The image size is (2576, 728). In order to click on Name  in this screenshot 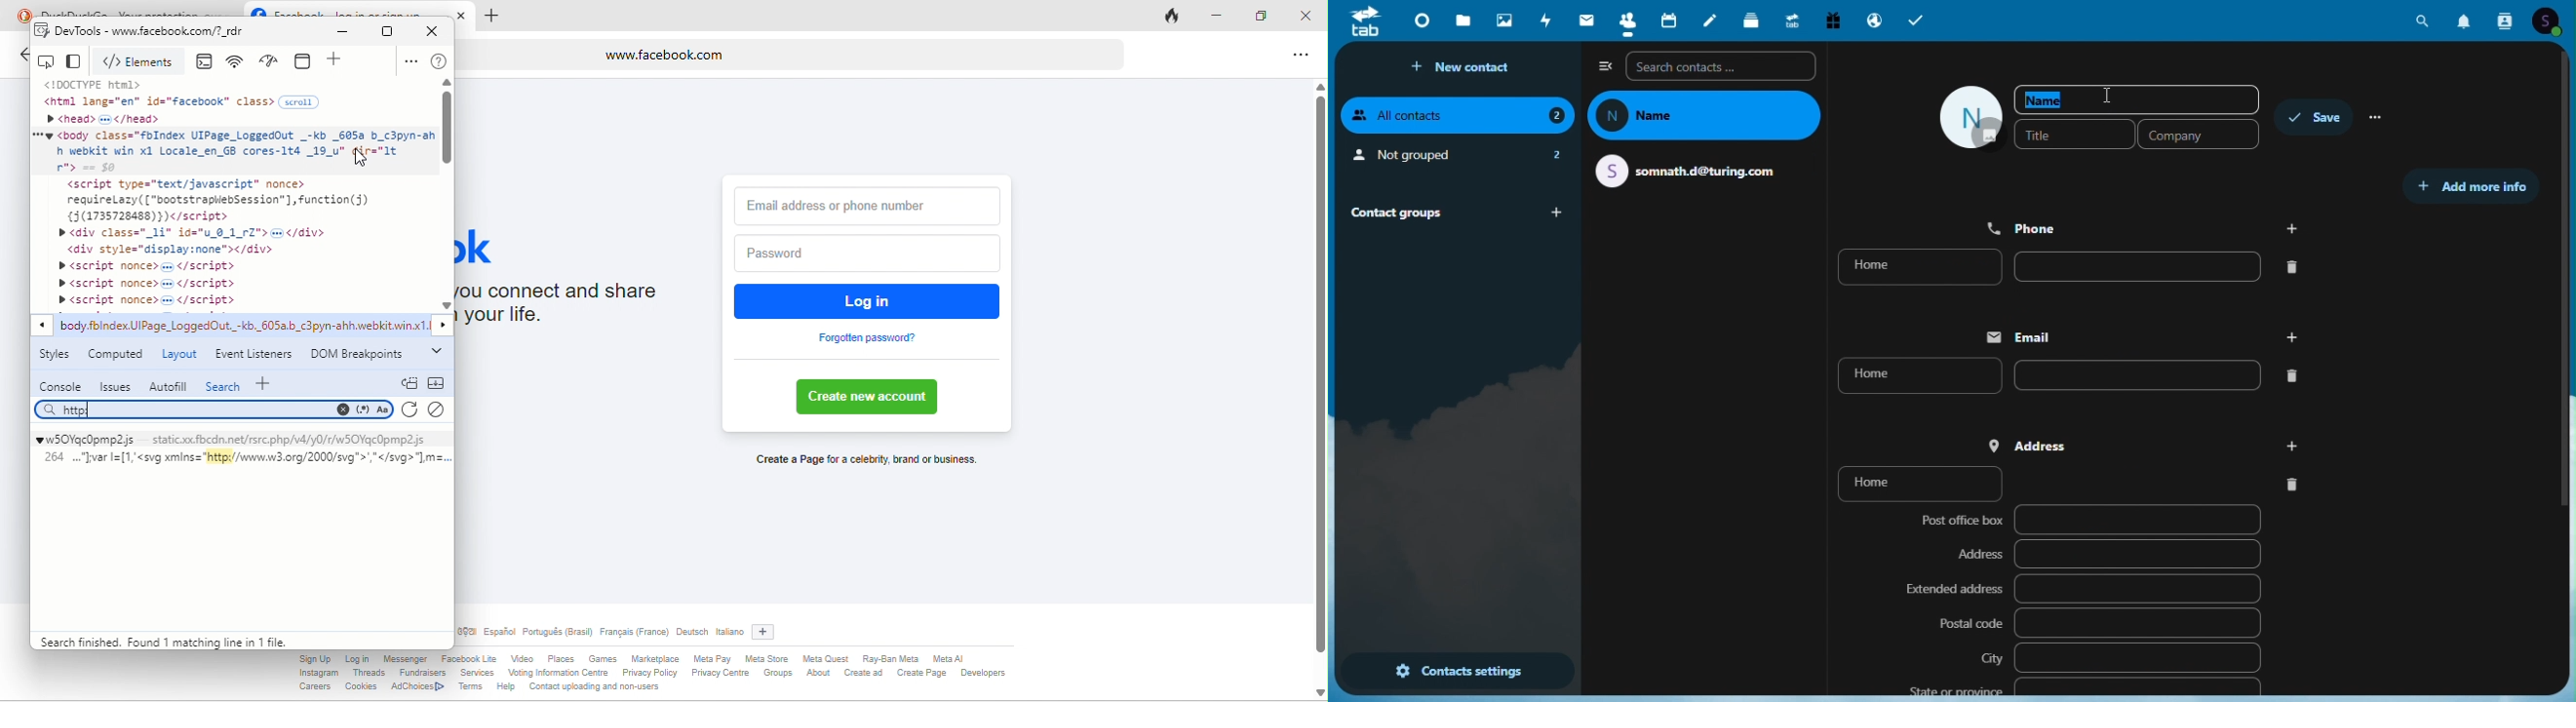, I will do `click(2138, 99)`.